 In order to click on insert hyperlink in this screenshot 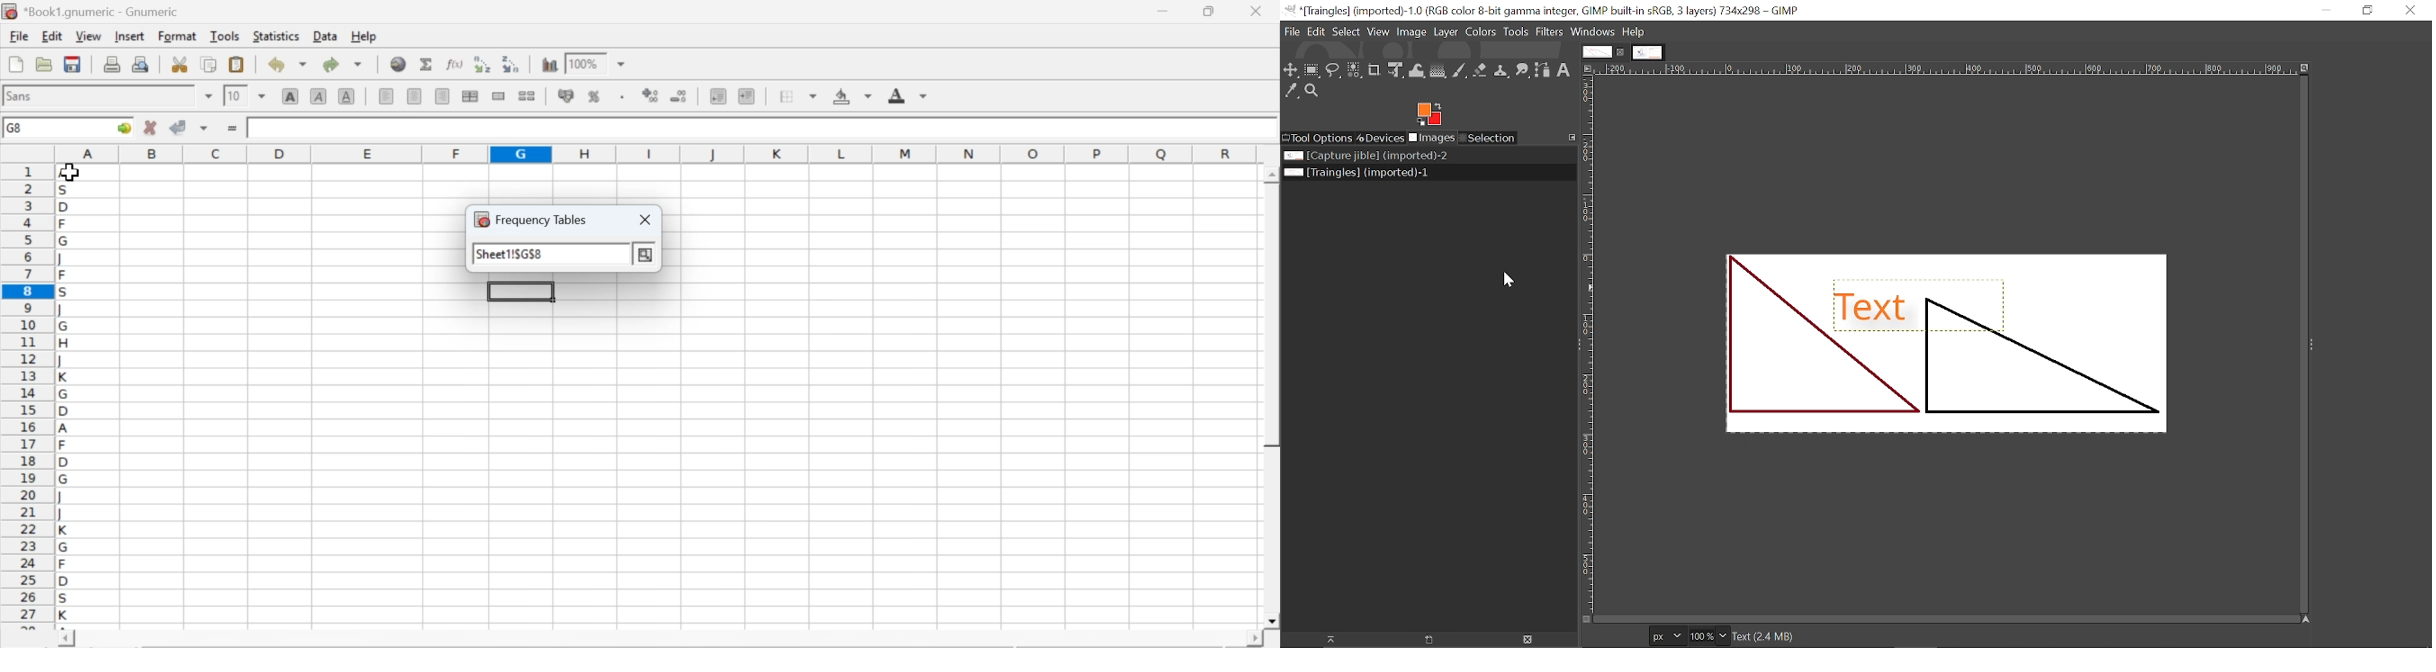, I will do `click(399, 64)`.